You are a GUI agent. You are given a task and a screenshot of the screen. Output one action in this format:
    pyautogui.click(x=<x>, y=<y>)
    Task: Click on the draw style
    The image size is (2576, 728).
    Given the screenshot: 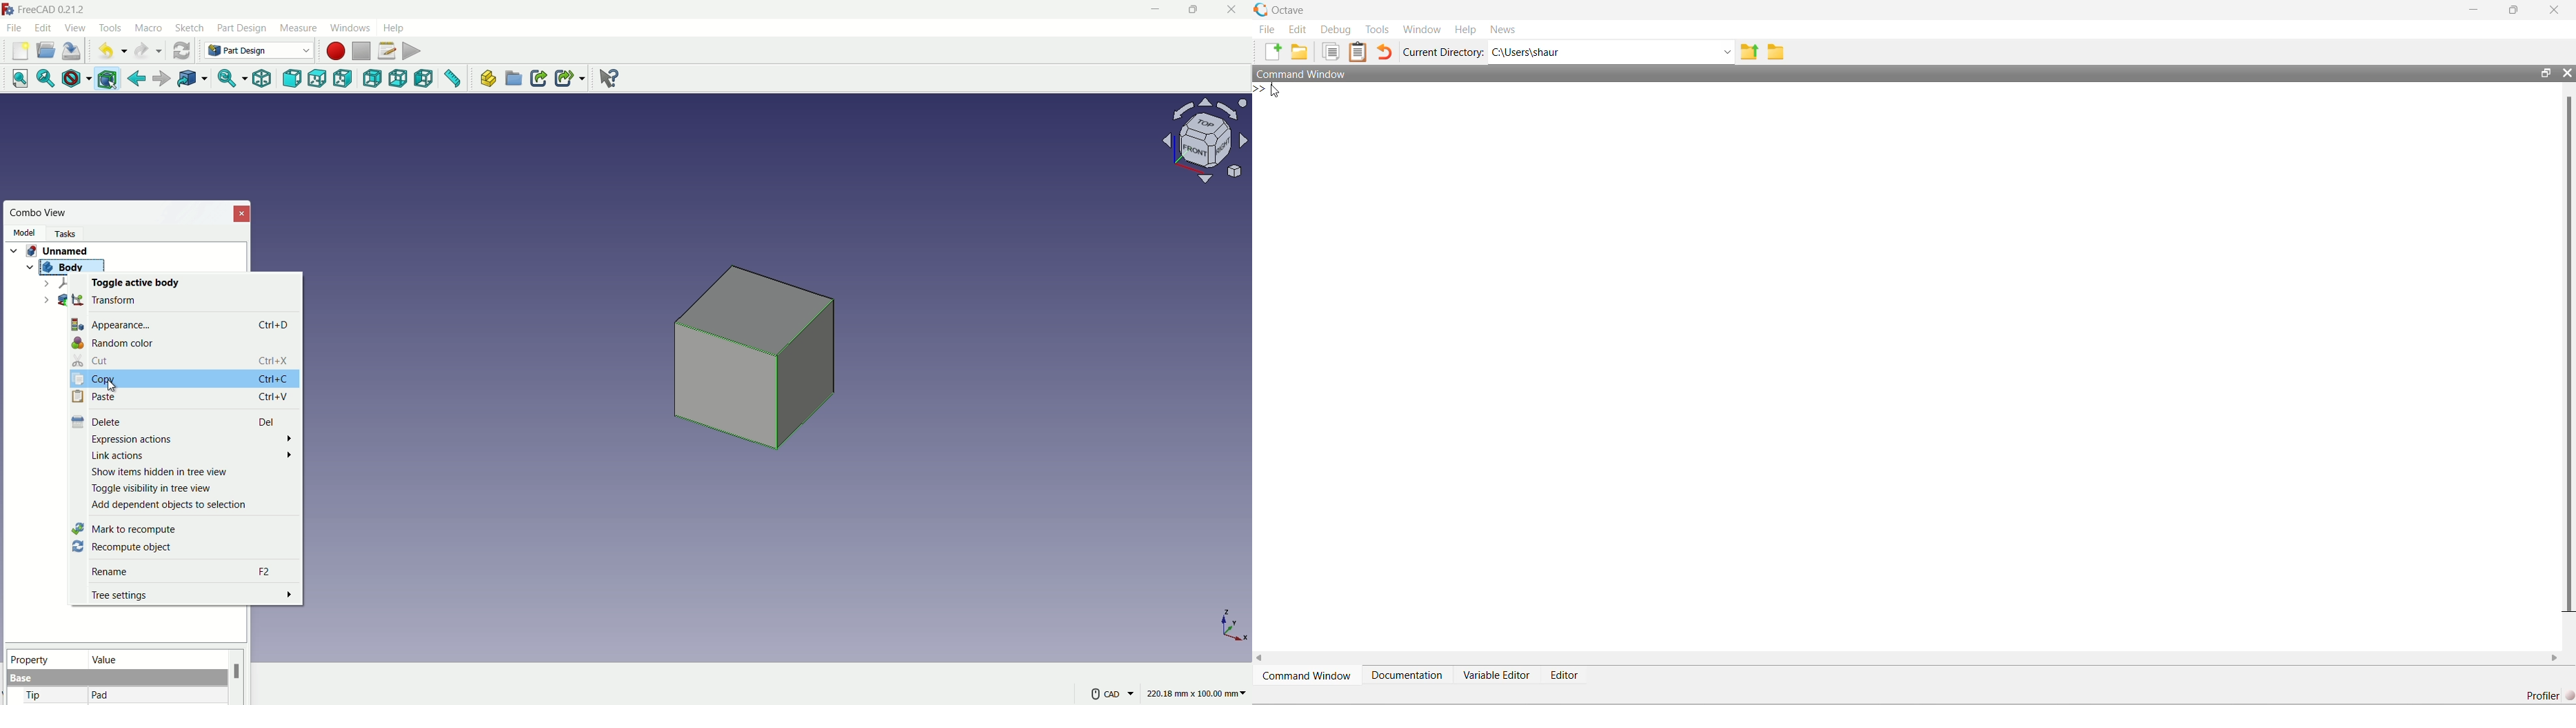 What is the action you would take?
    pyautogui.click(x=74, y=79)
    